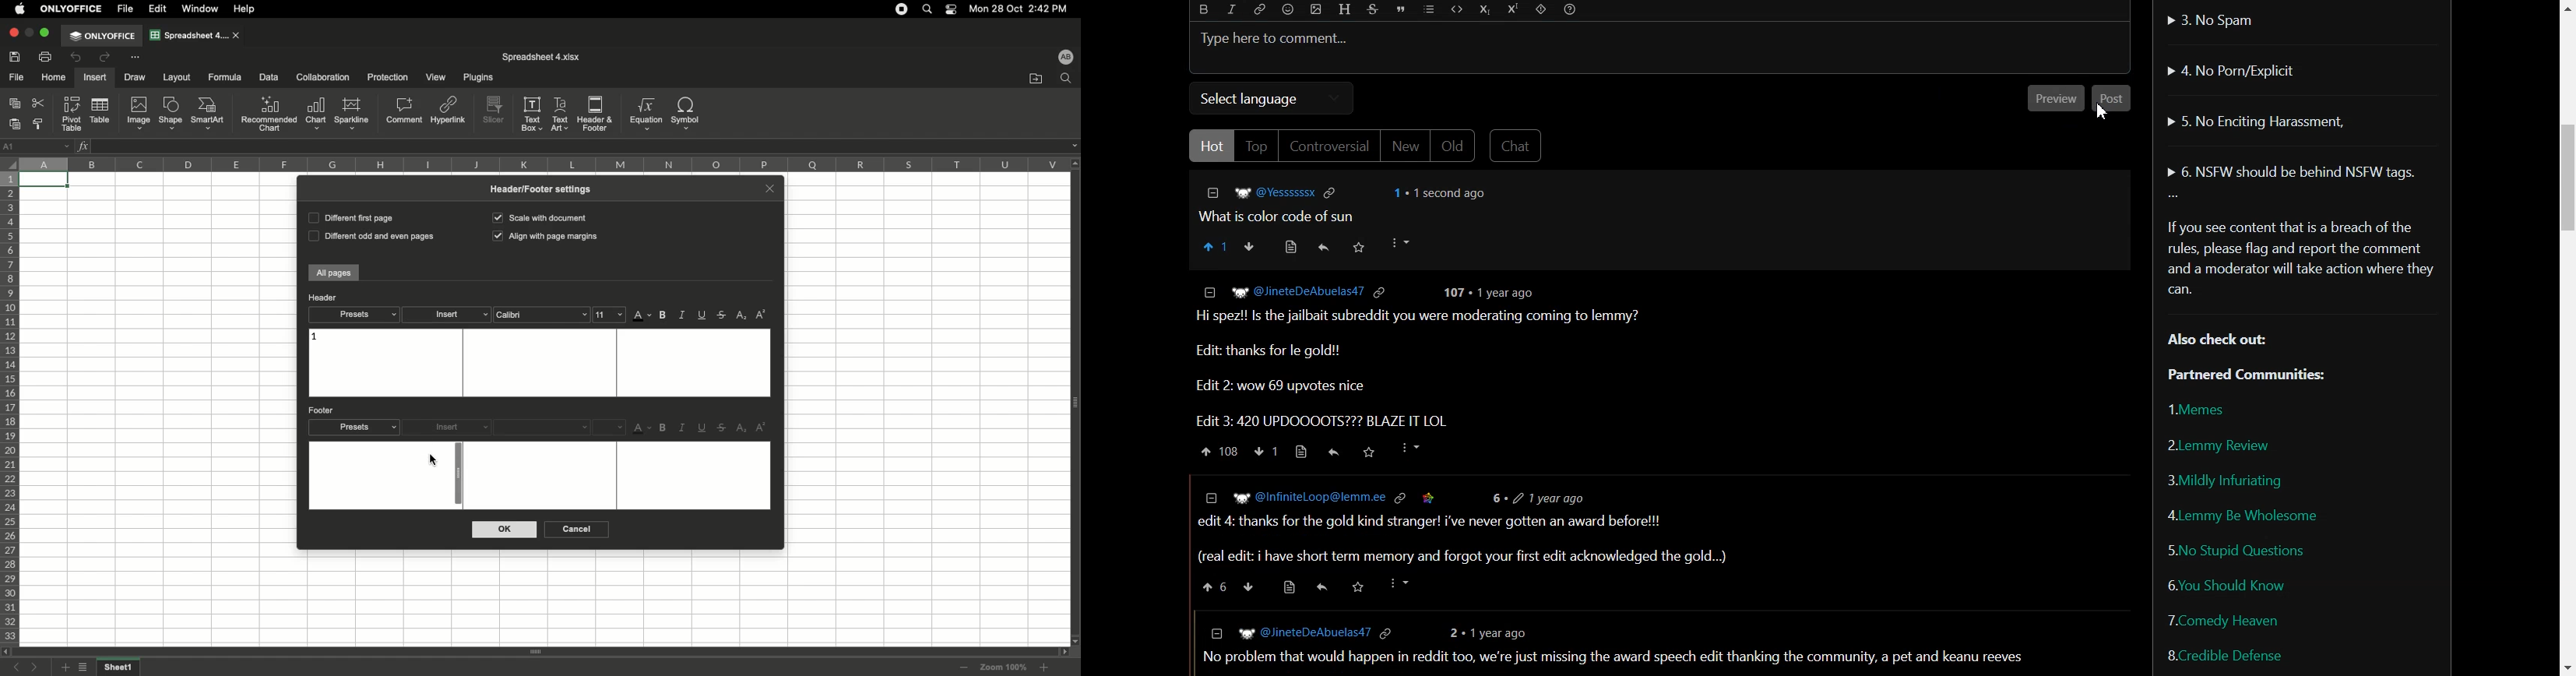  I want to click on Layout, so click(177, 77).